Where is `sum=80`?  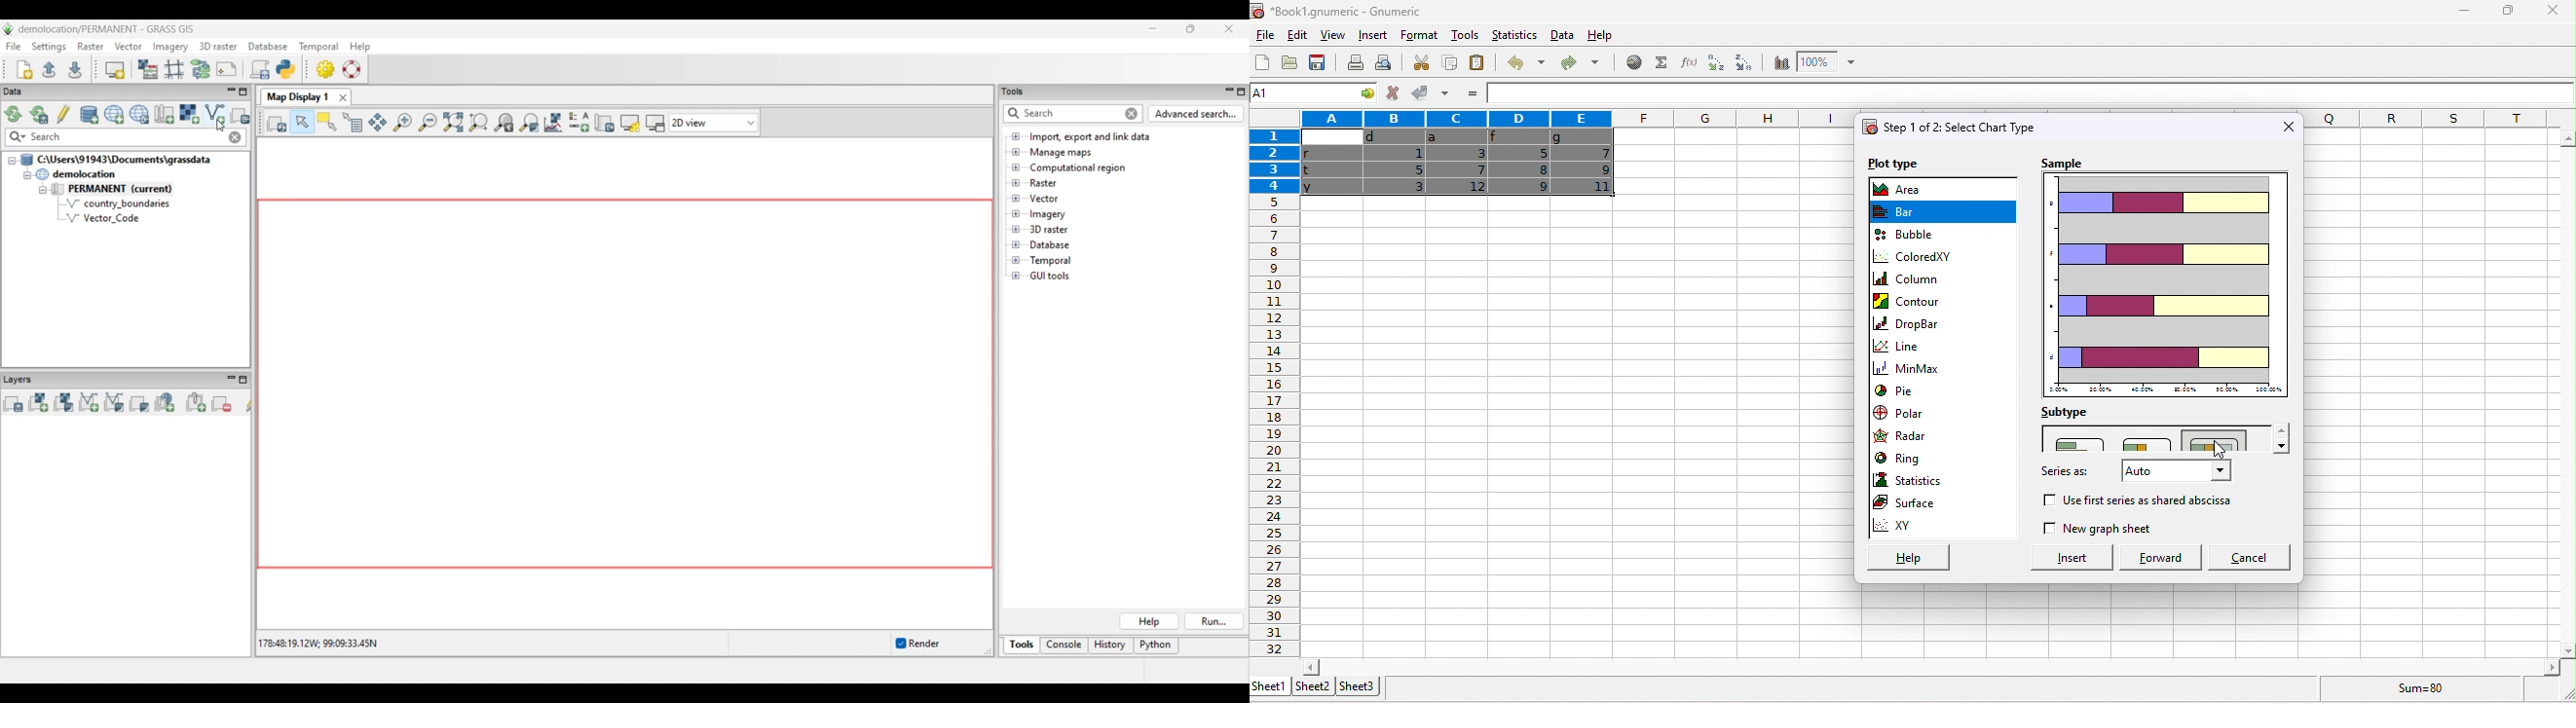
sum=80 is located at coordinates (2418, 691).